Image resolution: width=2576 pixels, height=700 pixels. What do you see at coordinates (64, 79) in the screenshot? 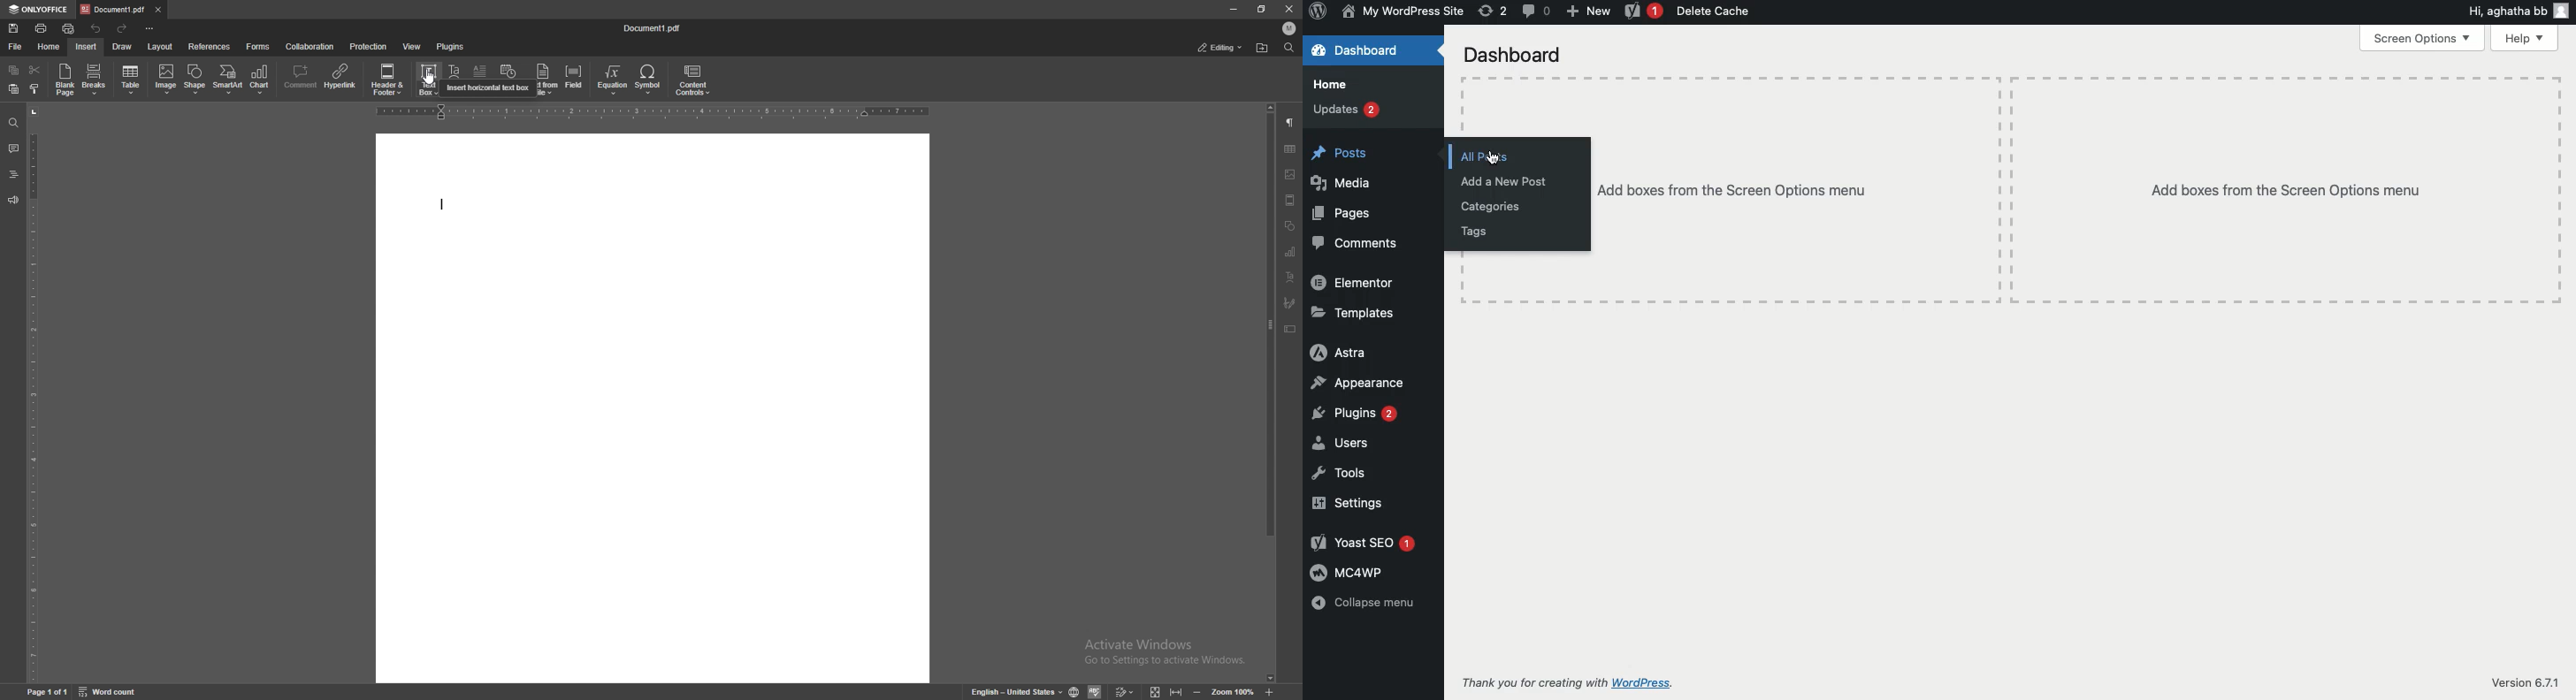
I see `blank page` at bounding box center [64, 79].